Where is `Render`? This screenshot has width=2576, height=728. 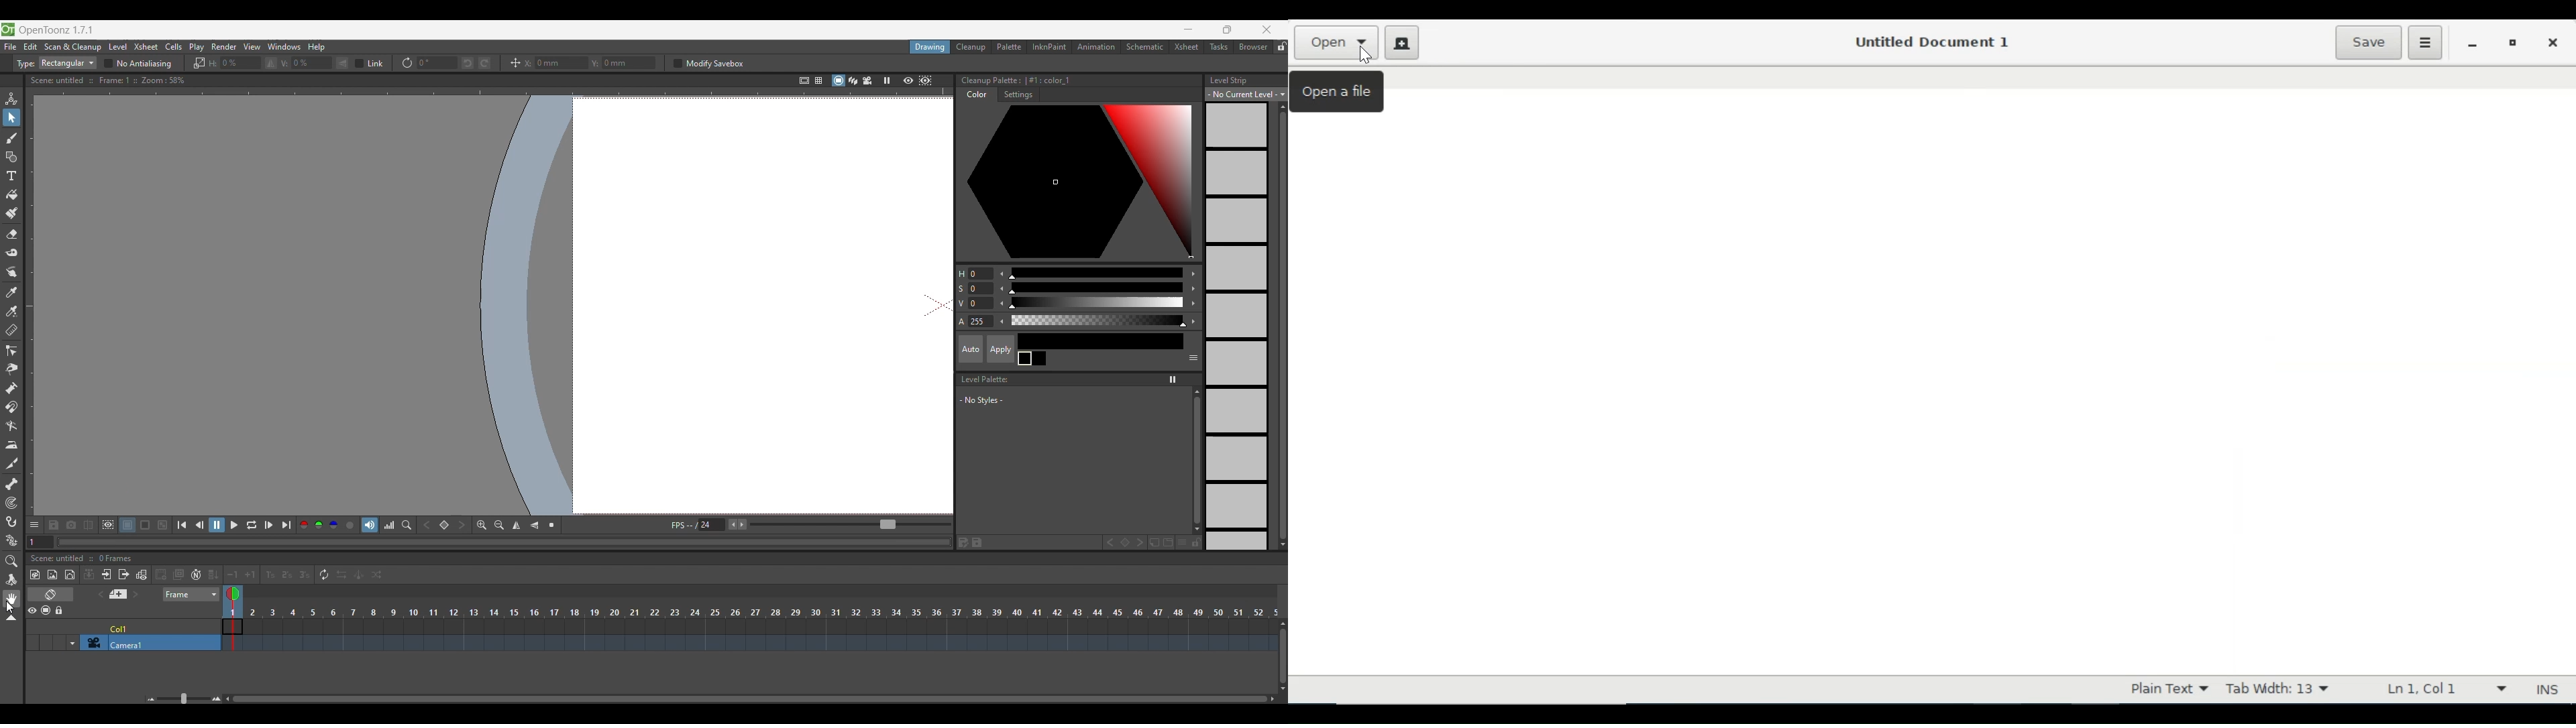
Render is located at coordinates (224, 47).